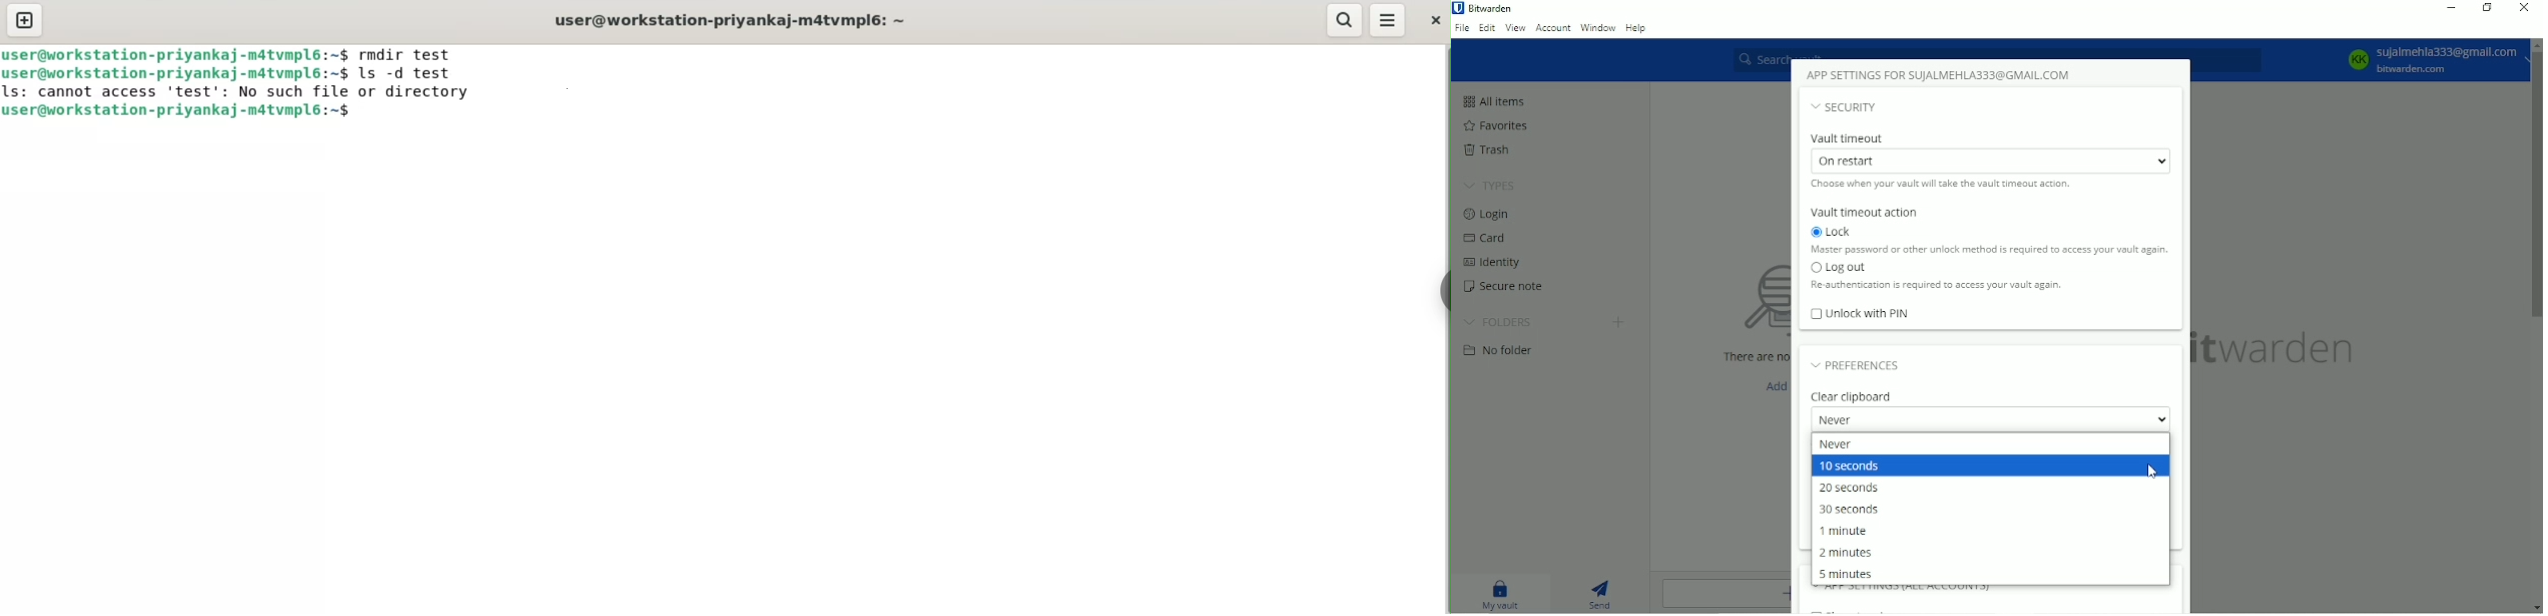 The image size is (2548, 616). Describe the element at coordinates (1856, 365) in the screenshot. I see `Preferences` at that location.